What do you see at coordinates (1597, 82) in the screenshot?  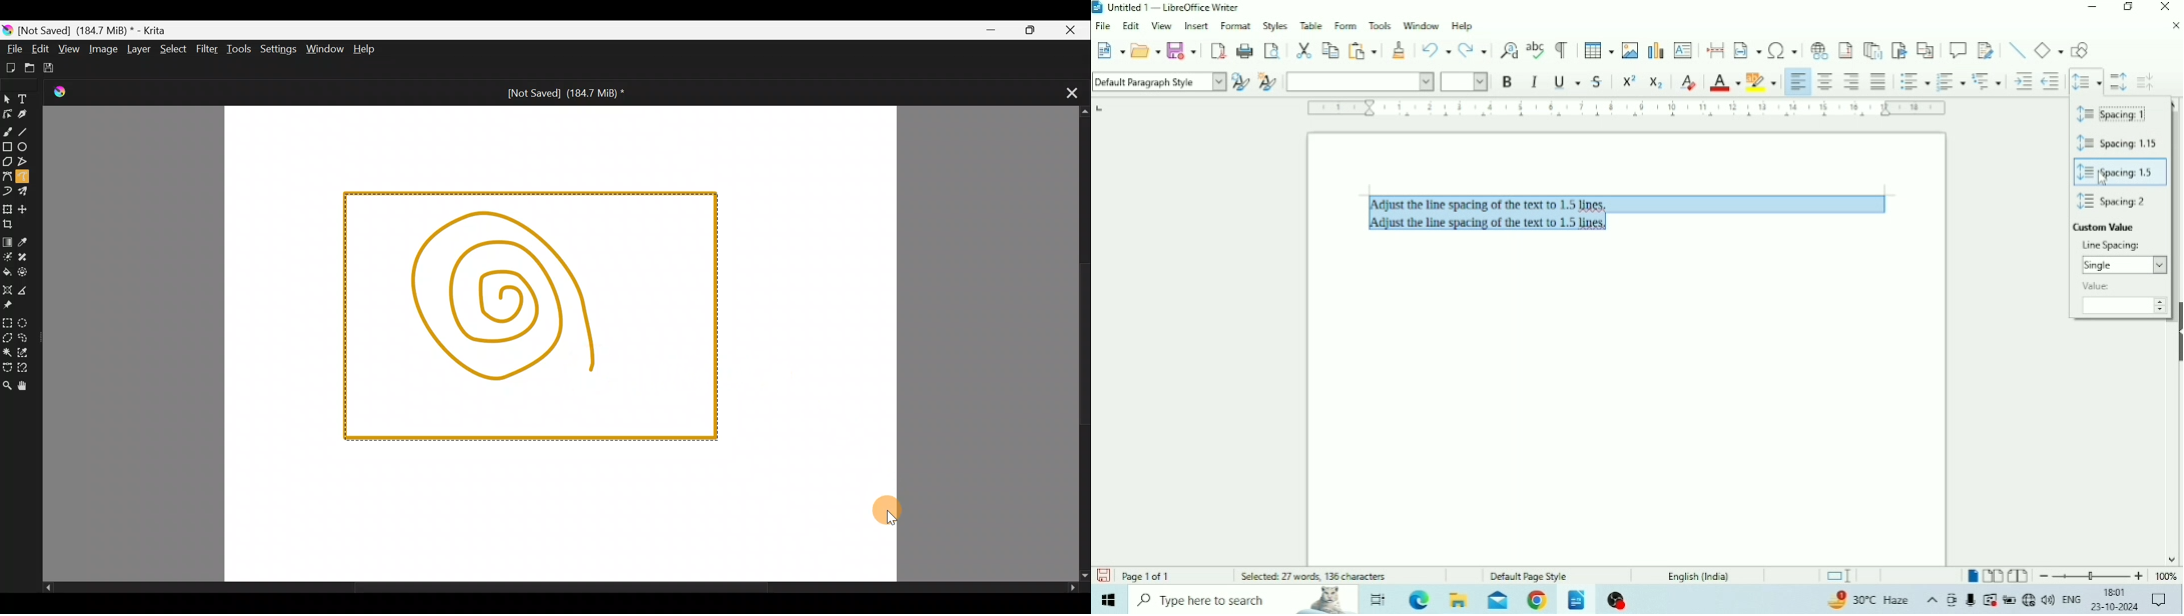 I see `Strikethrough` at bounding box center [1597, 82].